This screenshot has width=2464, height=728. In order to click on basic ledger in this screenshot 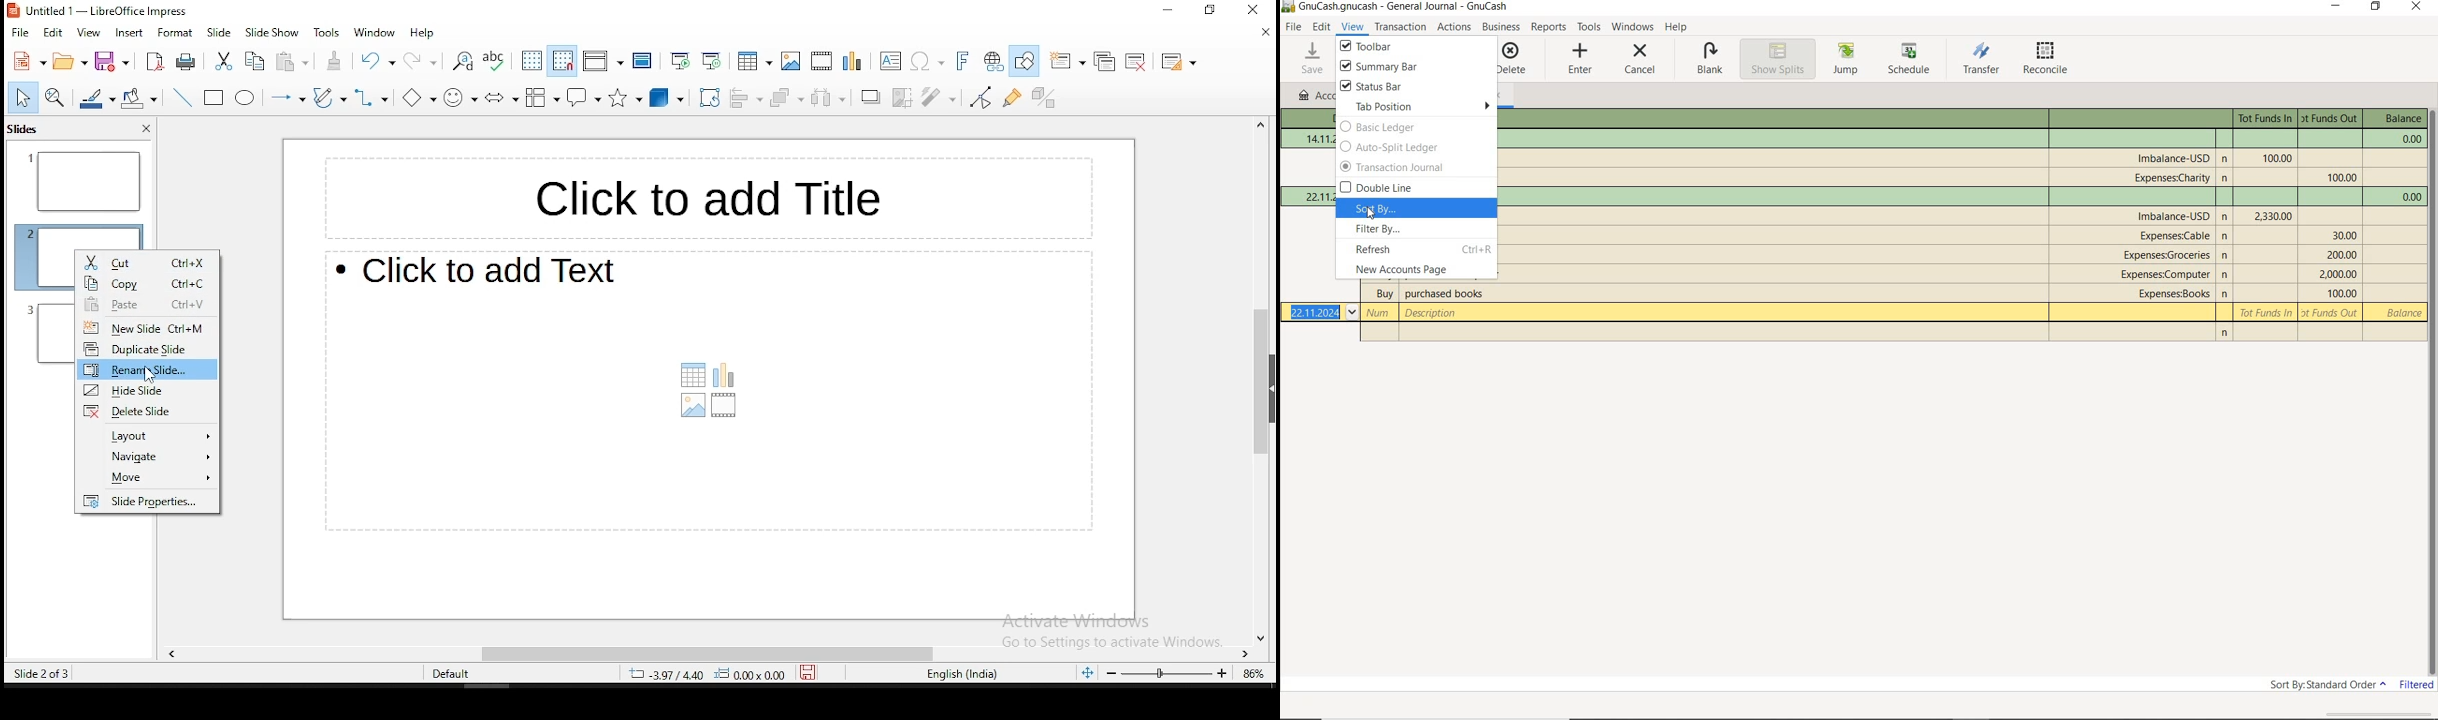, I will do `click(1411, 126)`.